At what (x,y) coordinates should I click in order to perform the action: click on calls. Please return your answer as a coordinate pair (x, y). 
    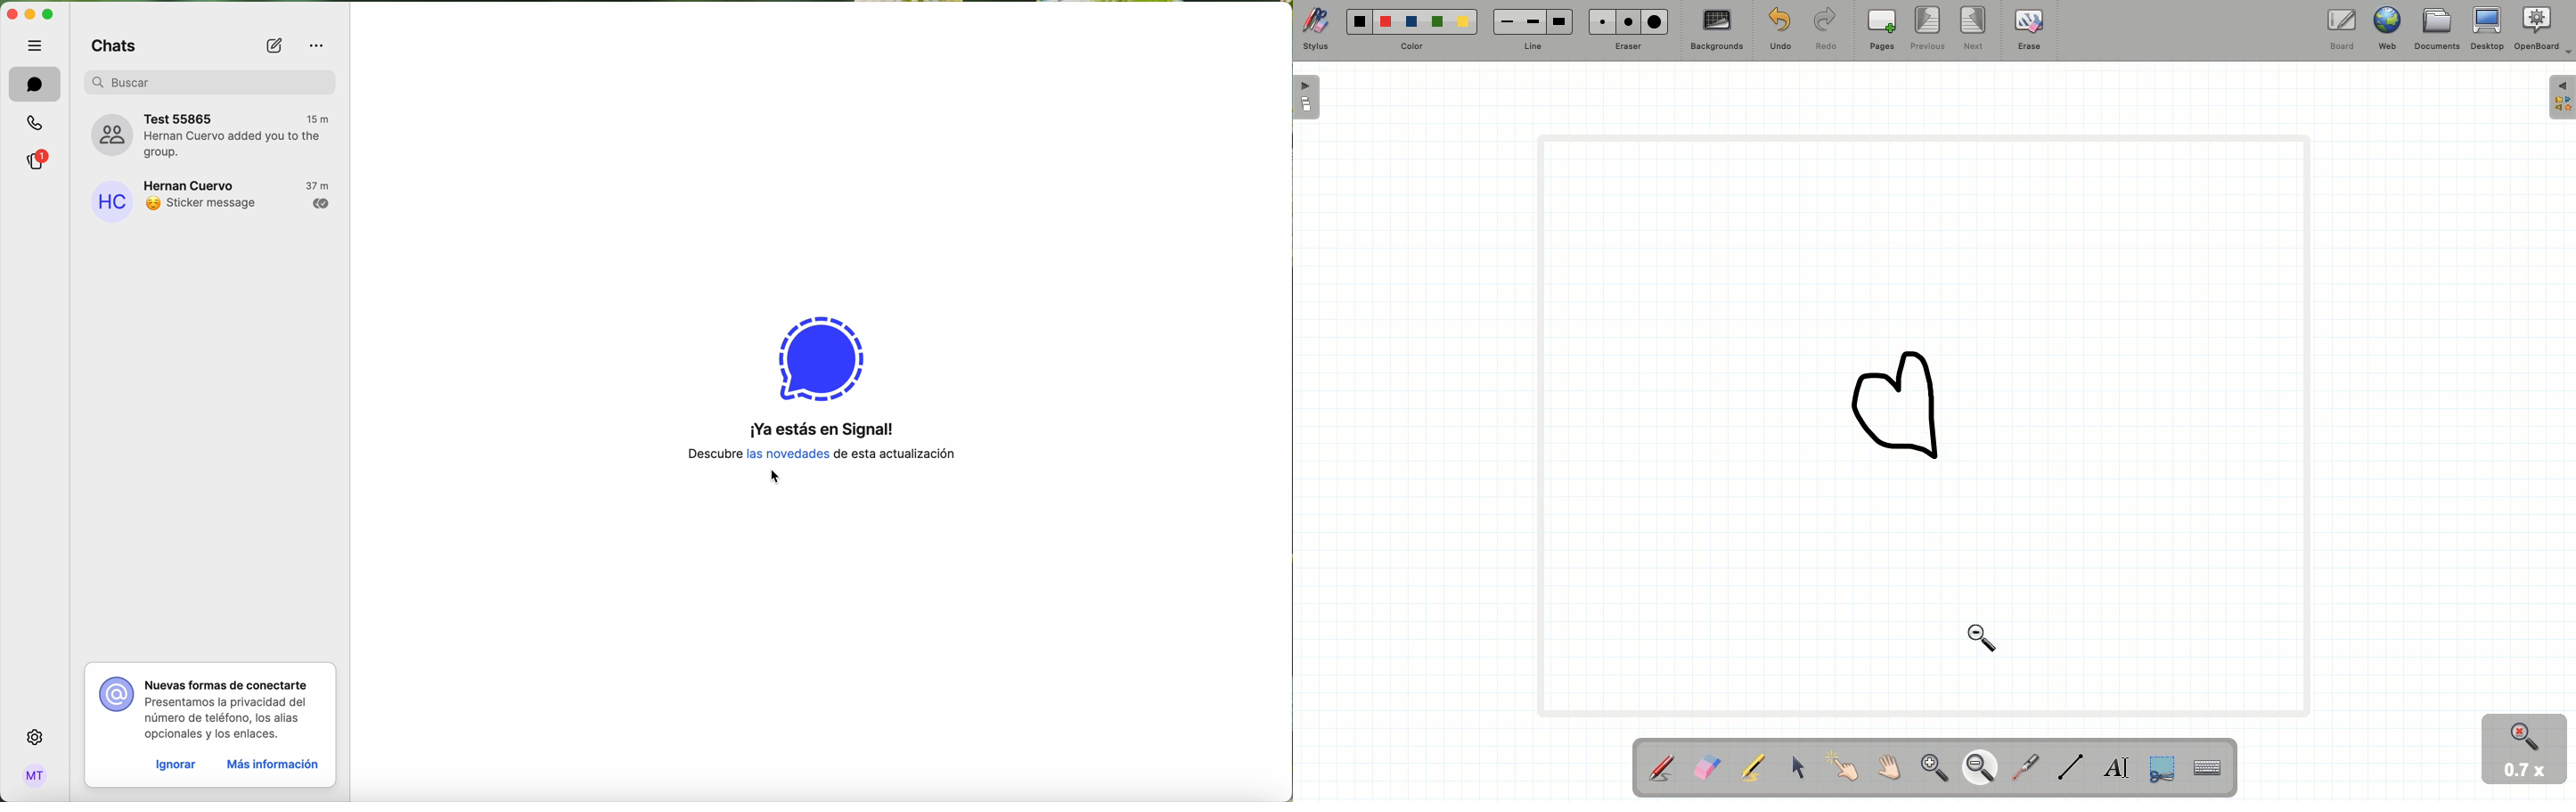
    Looking at the image, I should click on (37, 124).